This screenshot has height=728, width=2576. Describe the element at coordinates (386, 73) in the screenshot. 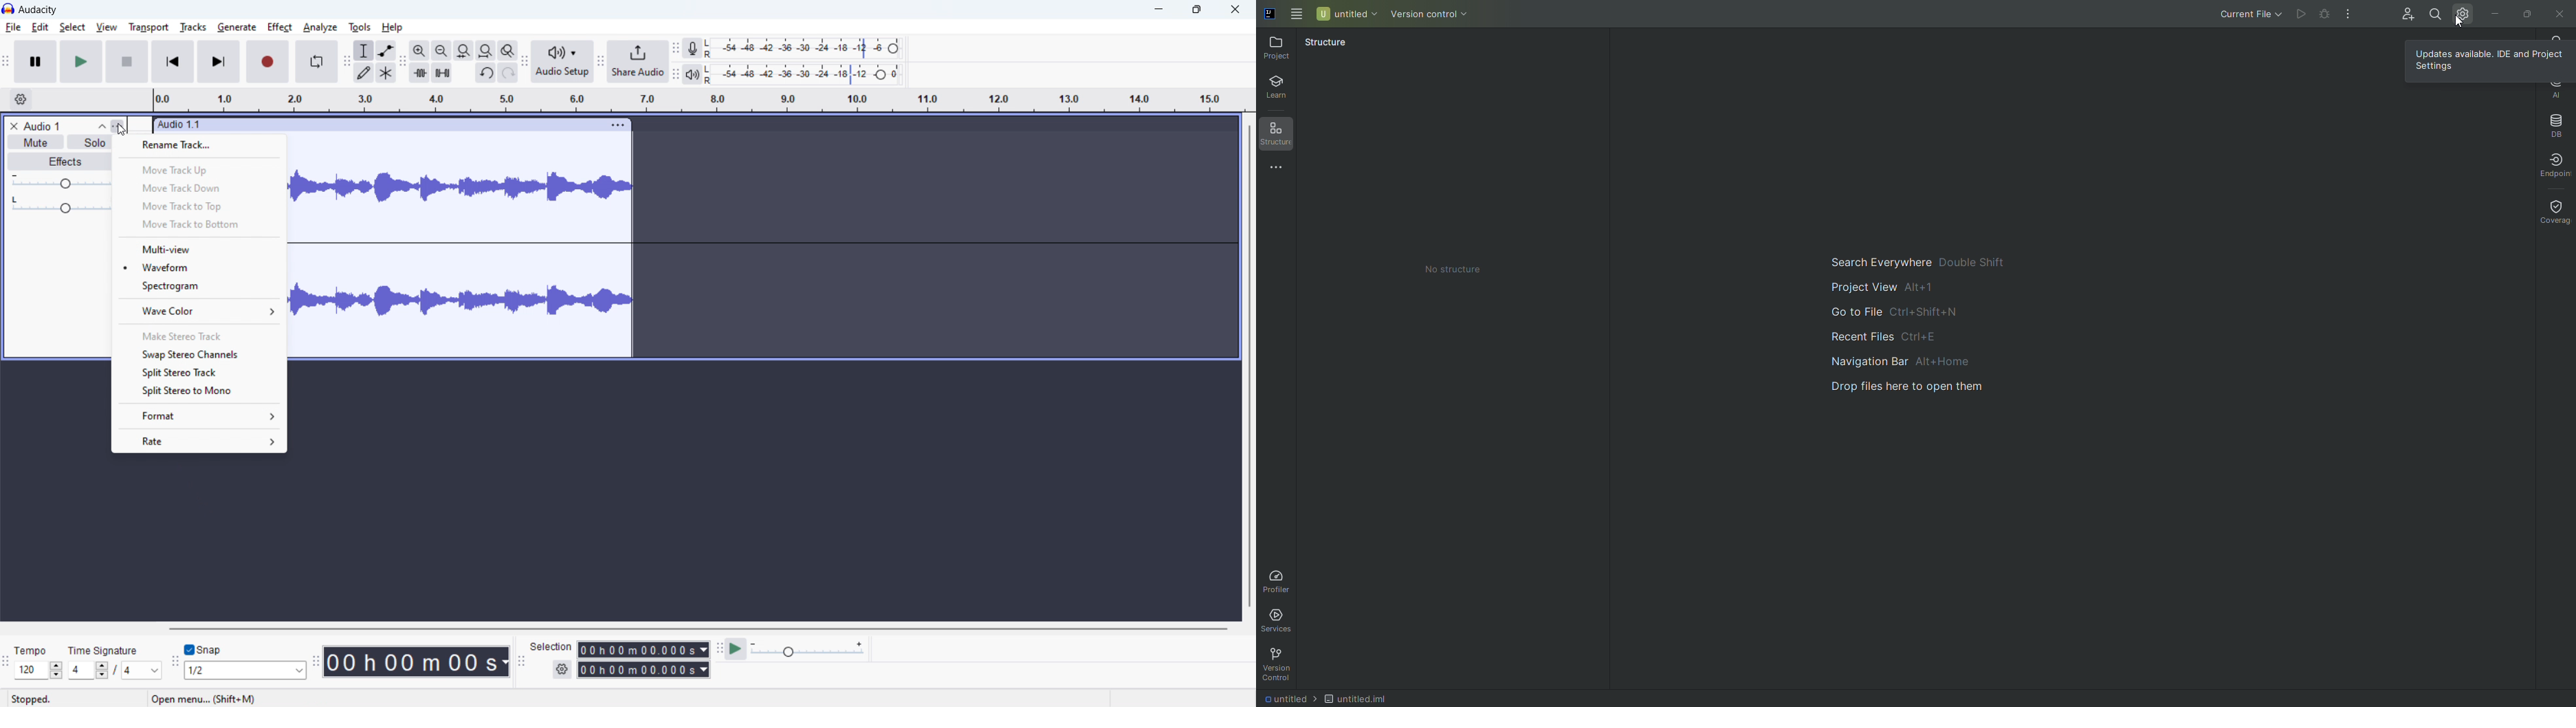

I see `multi tool` at that location.